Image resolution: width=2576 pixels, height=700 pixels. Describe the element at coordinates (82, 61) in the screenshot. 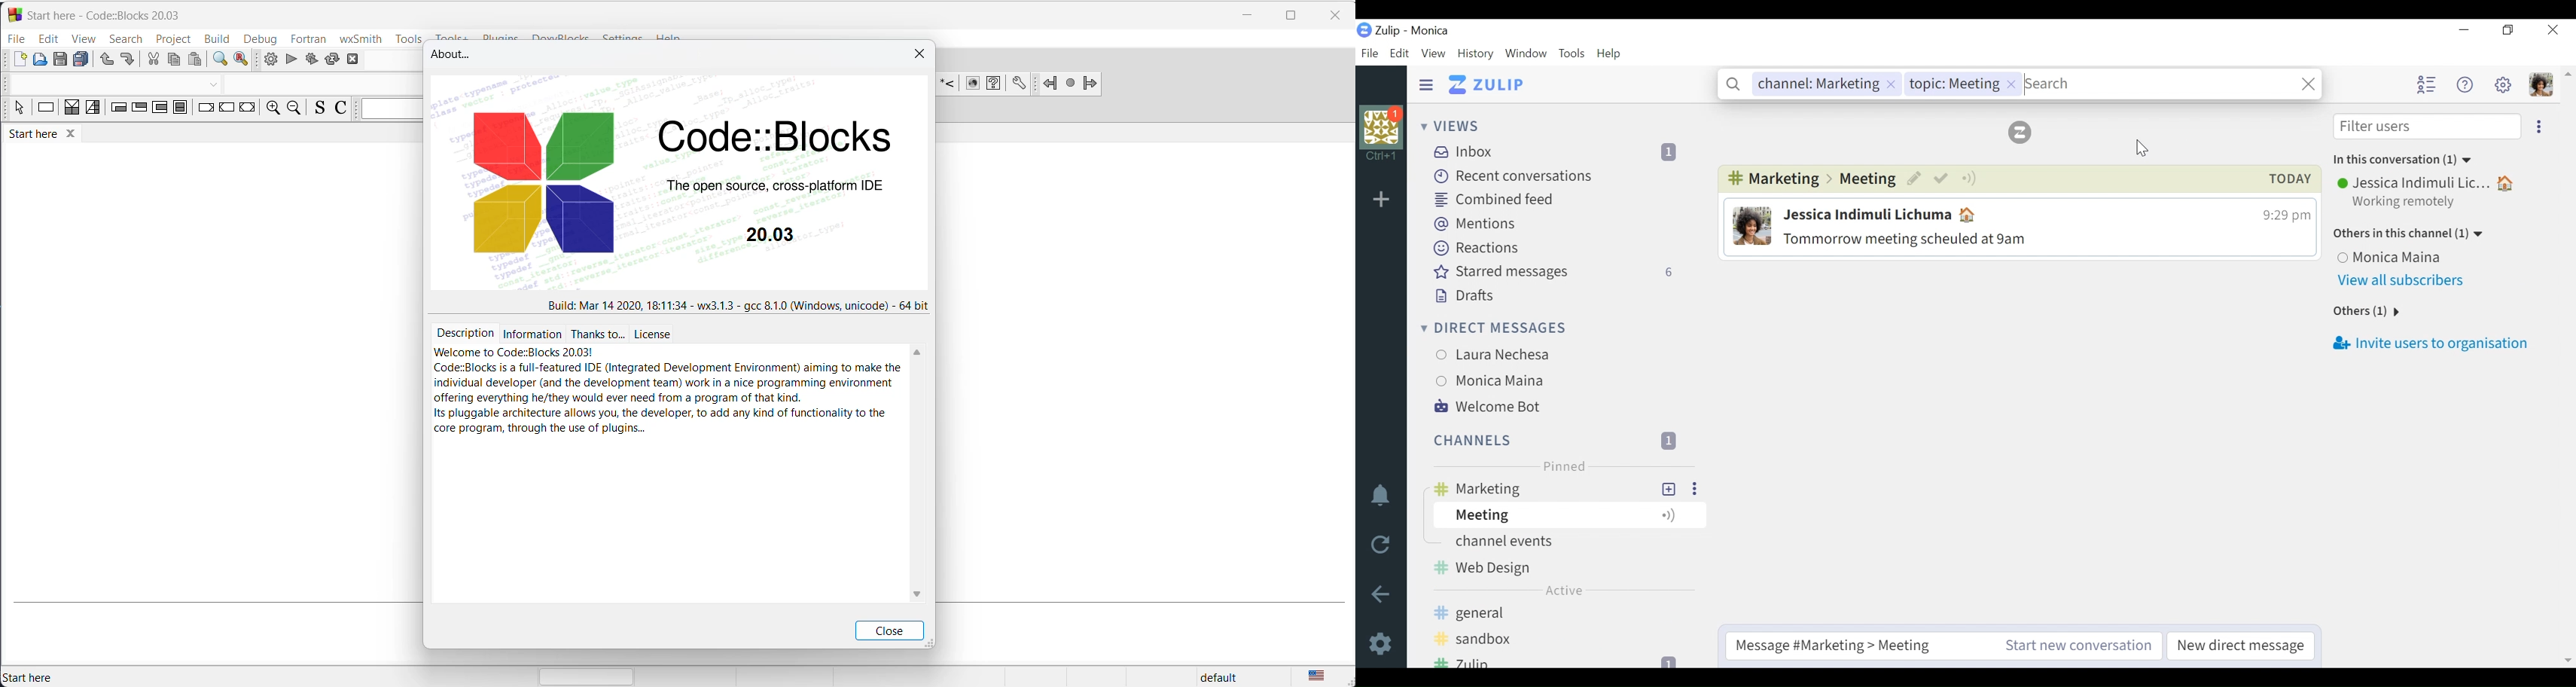

I see `save all` at that location.